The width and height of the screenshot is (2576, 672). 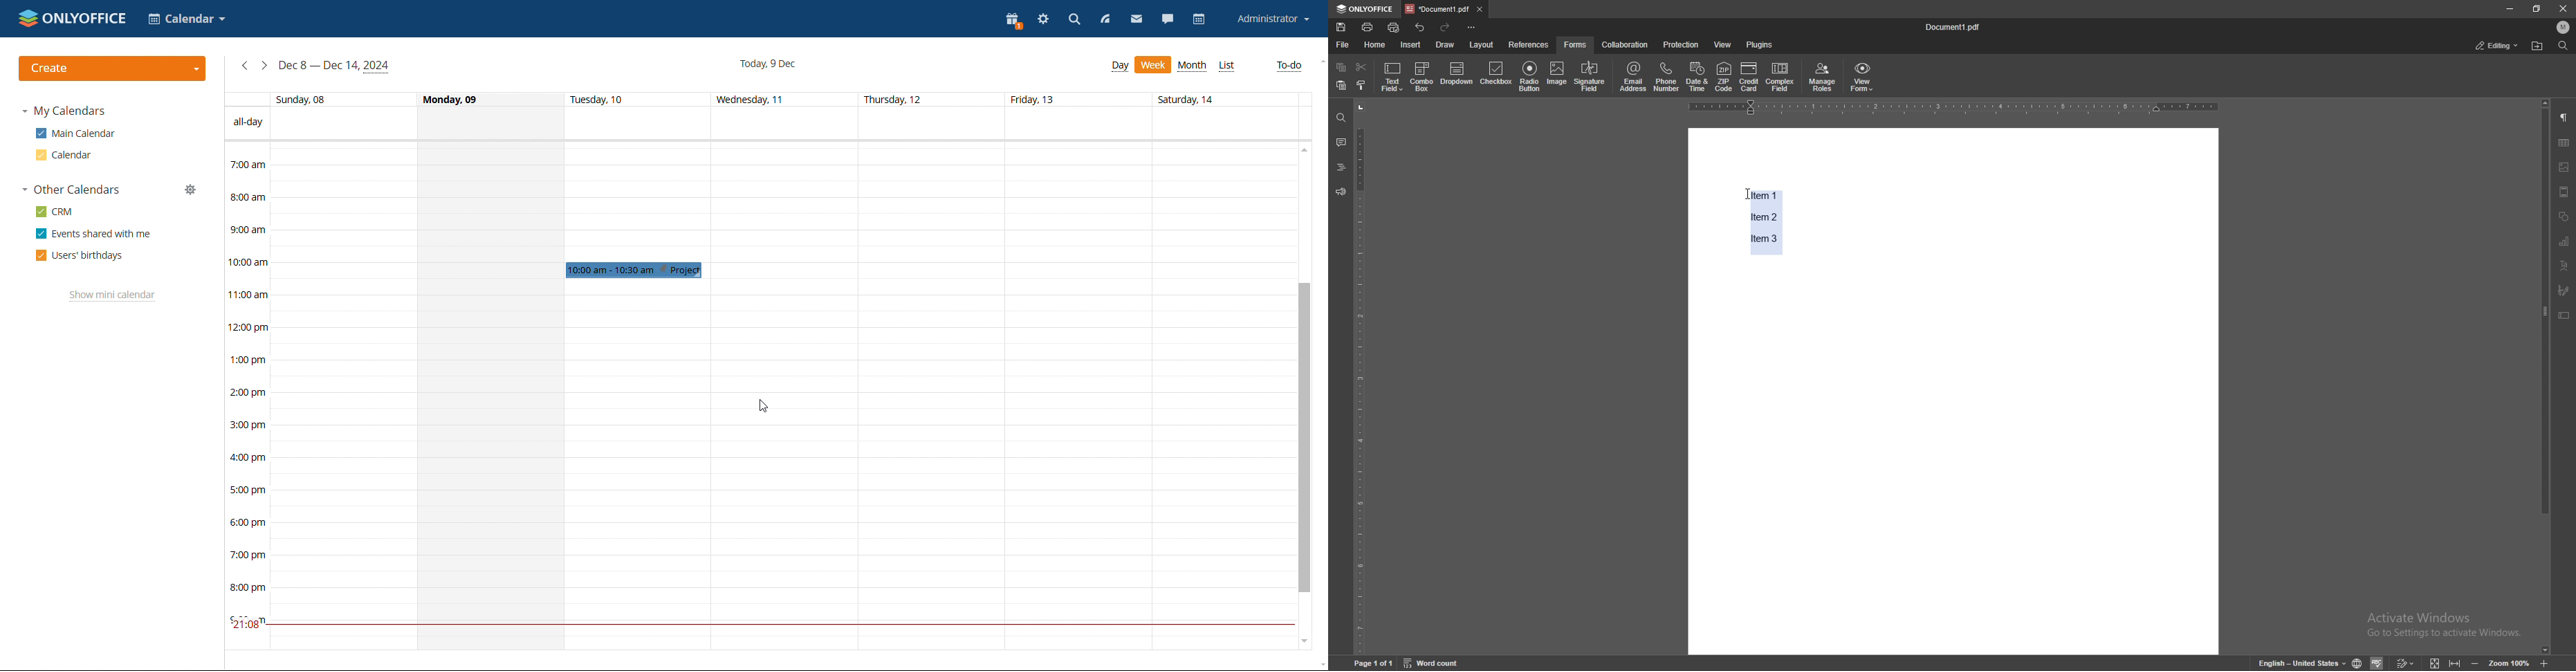 I want to click on comment, so click(x=1341, y=142).